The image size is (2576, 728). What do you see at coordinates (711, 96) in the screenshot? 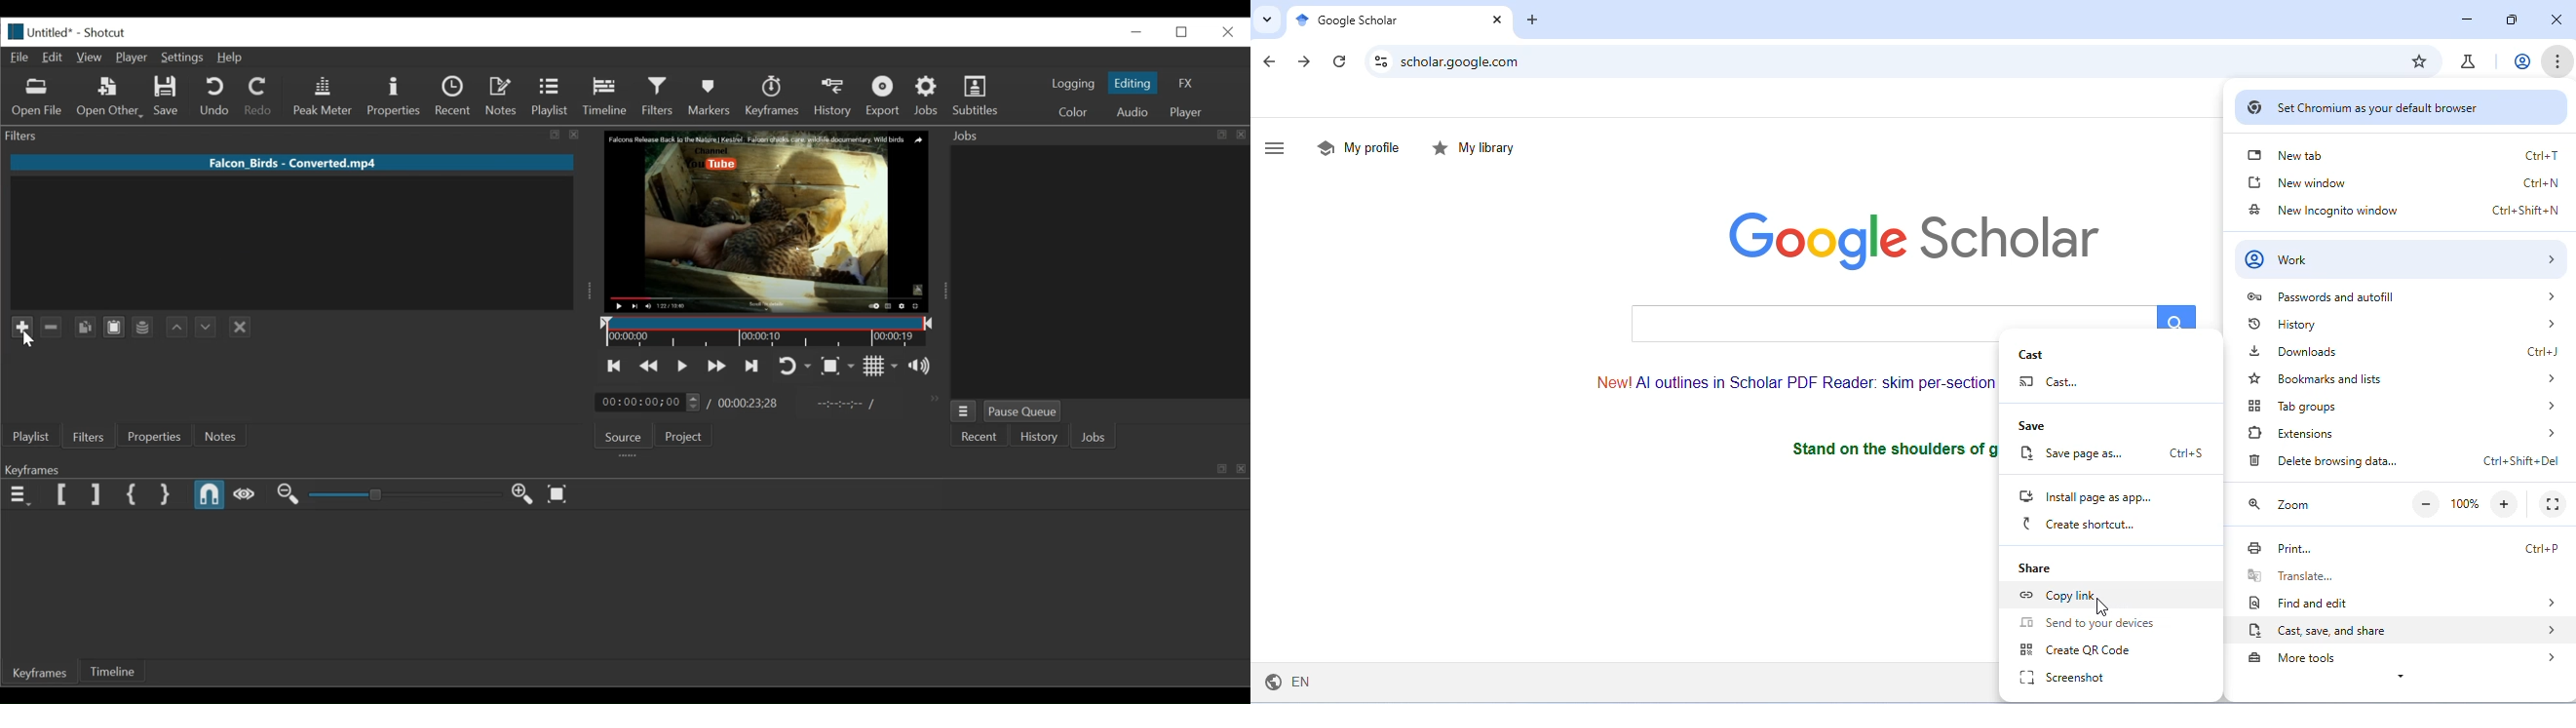
I see `Markers` at bounding box center [711, 96].